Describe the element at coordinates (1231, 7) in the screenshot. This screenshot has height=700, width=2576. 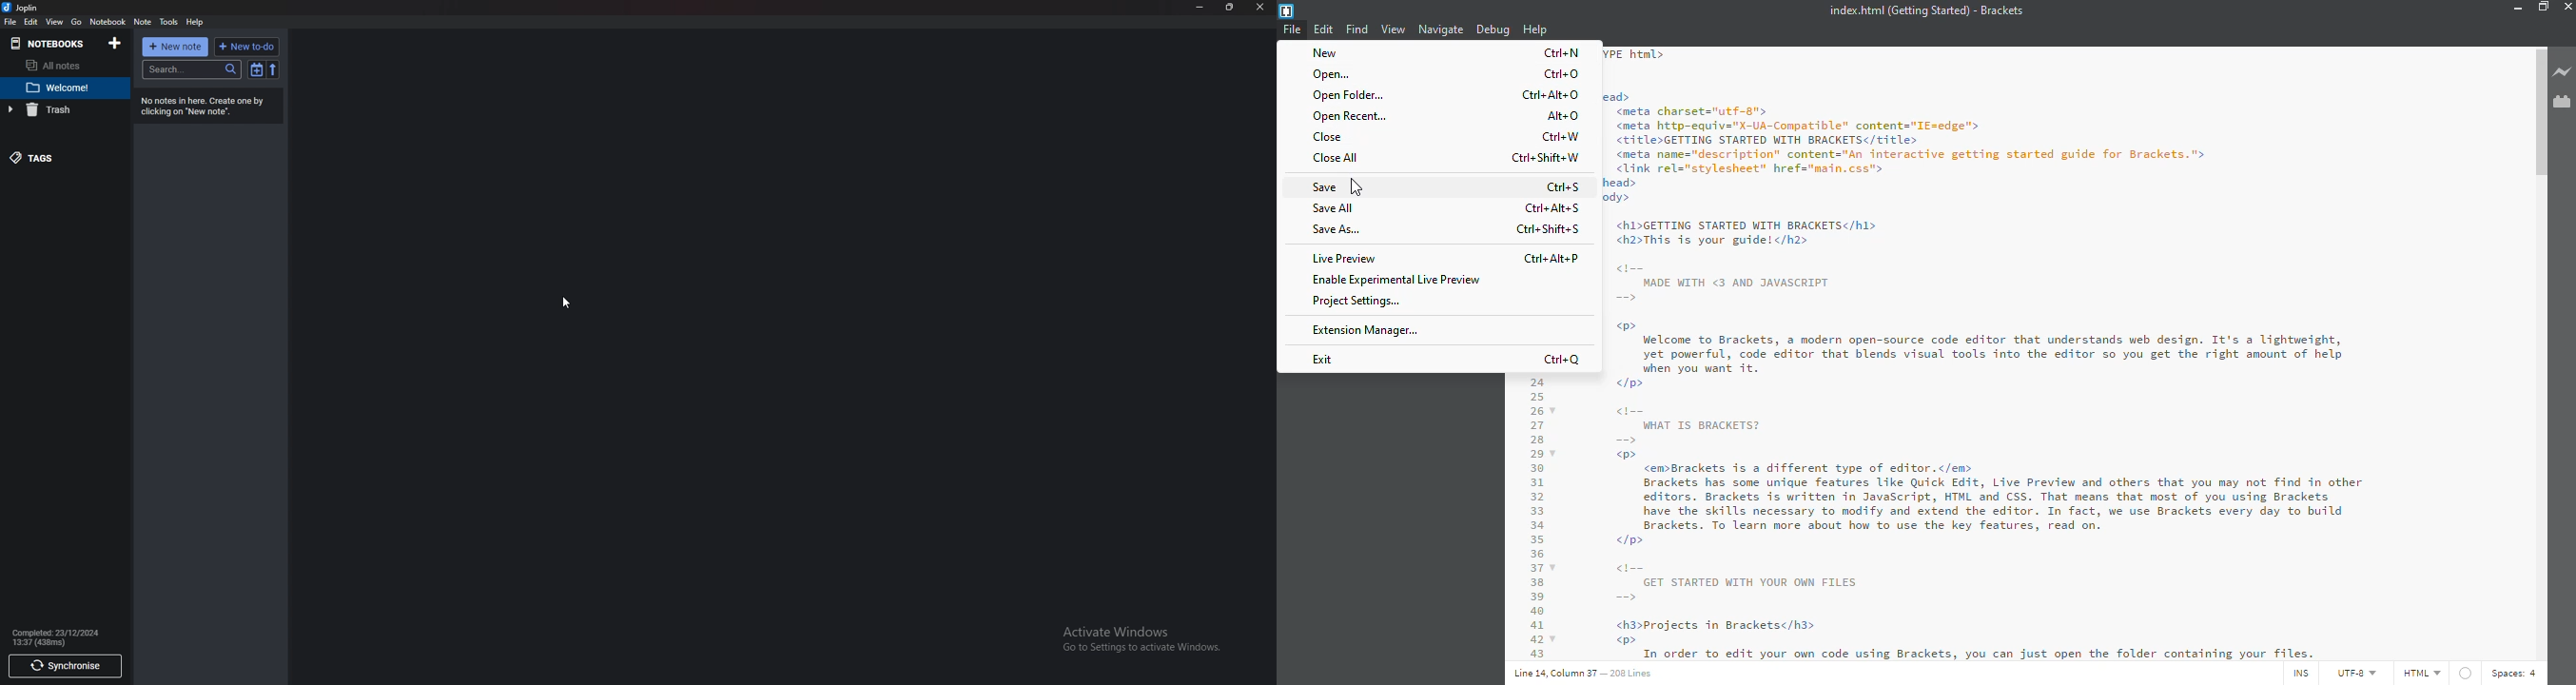
I see `resize` at that location.